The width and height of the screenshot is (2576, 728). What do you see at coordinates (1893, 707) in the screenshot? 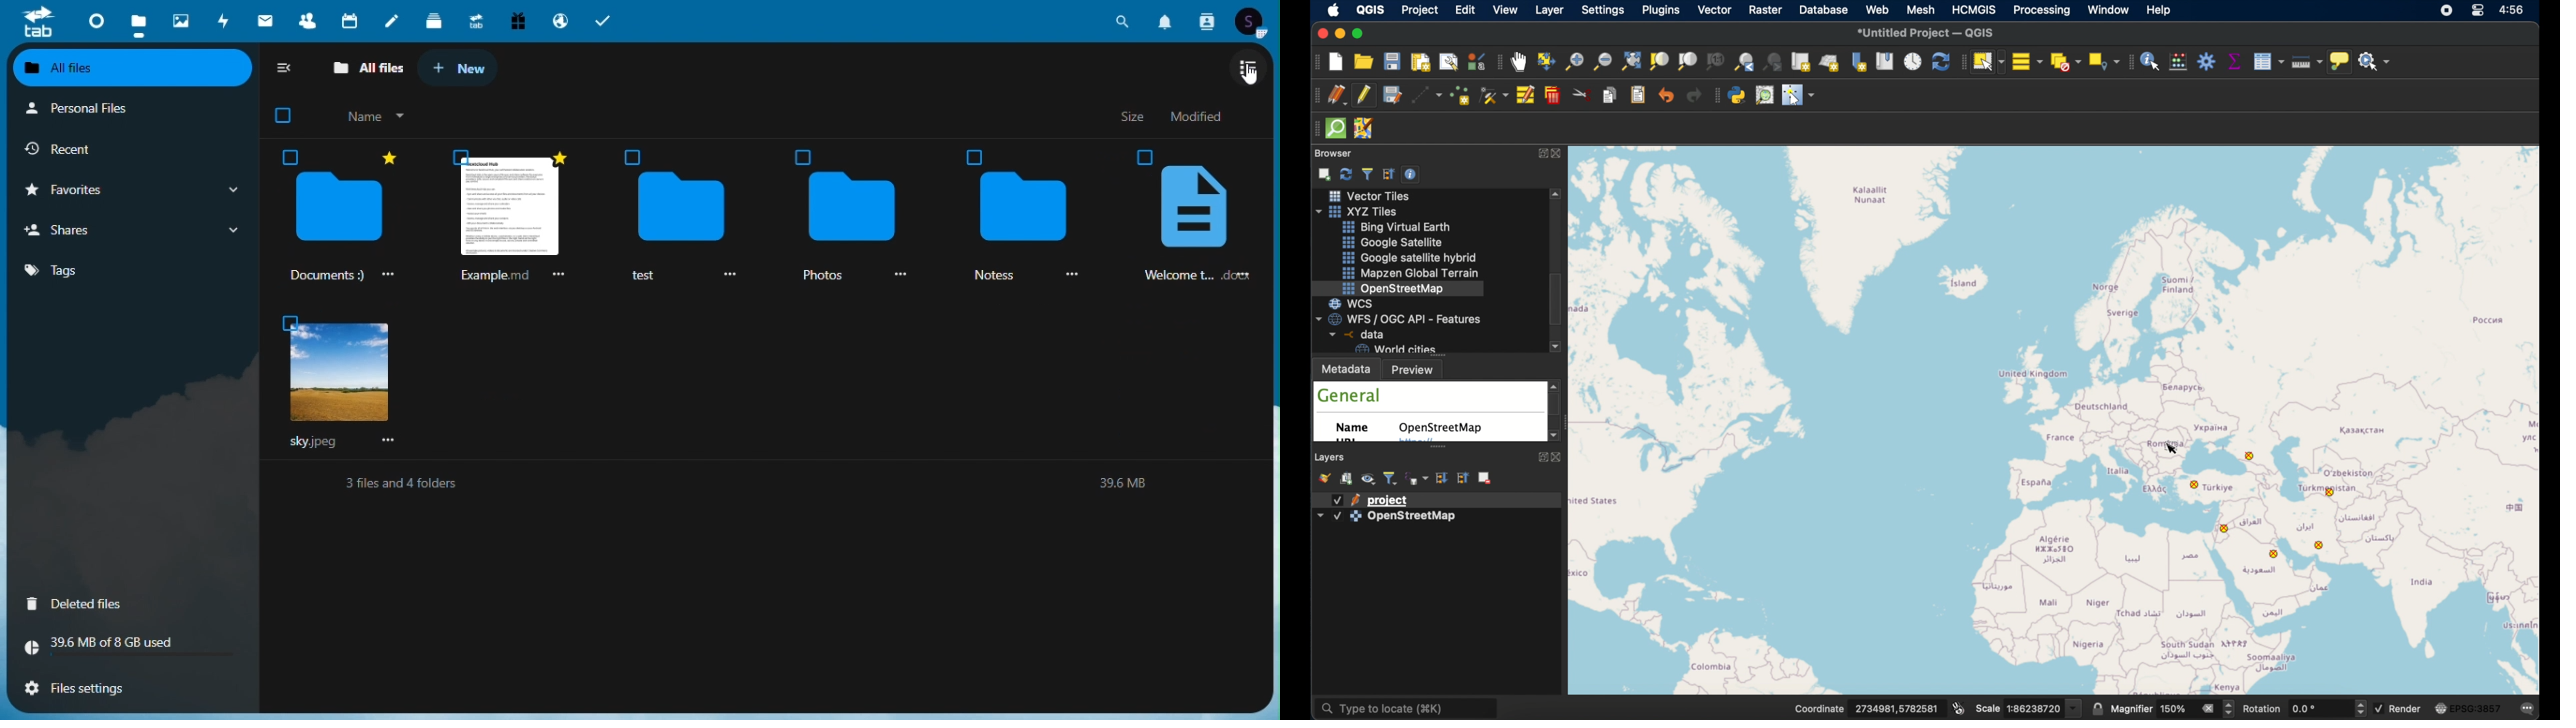
I see `coordinate` at bounding box center [1893, 707].